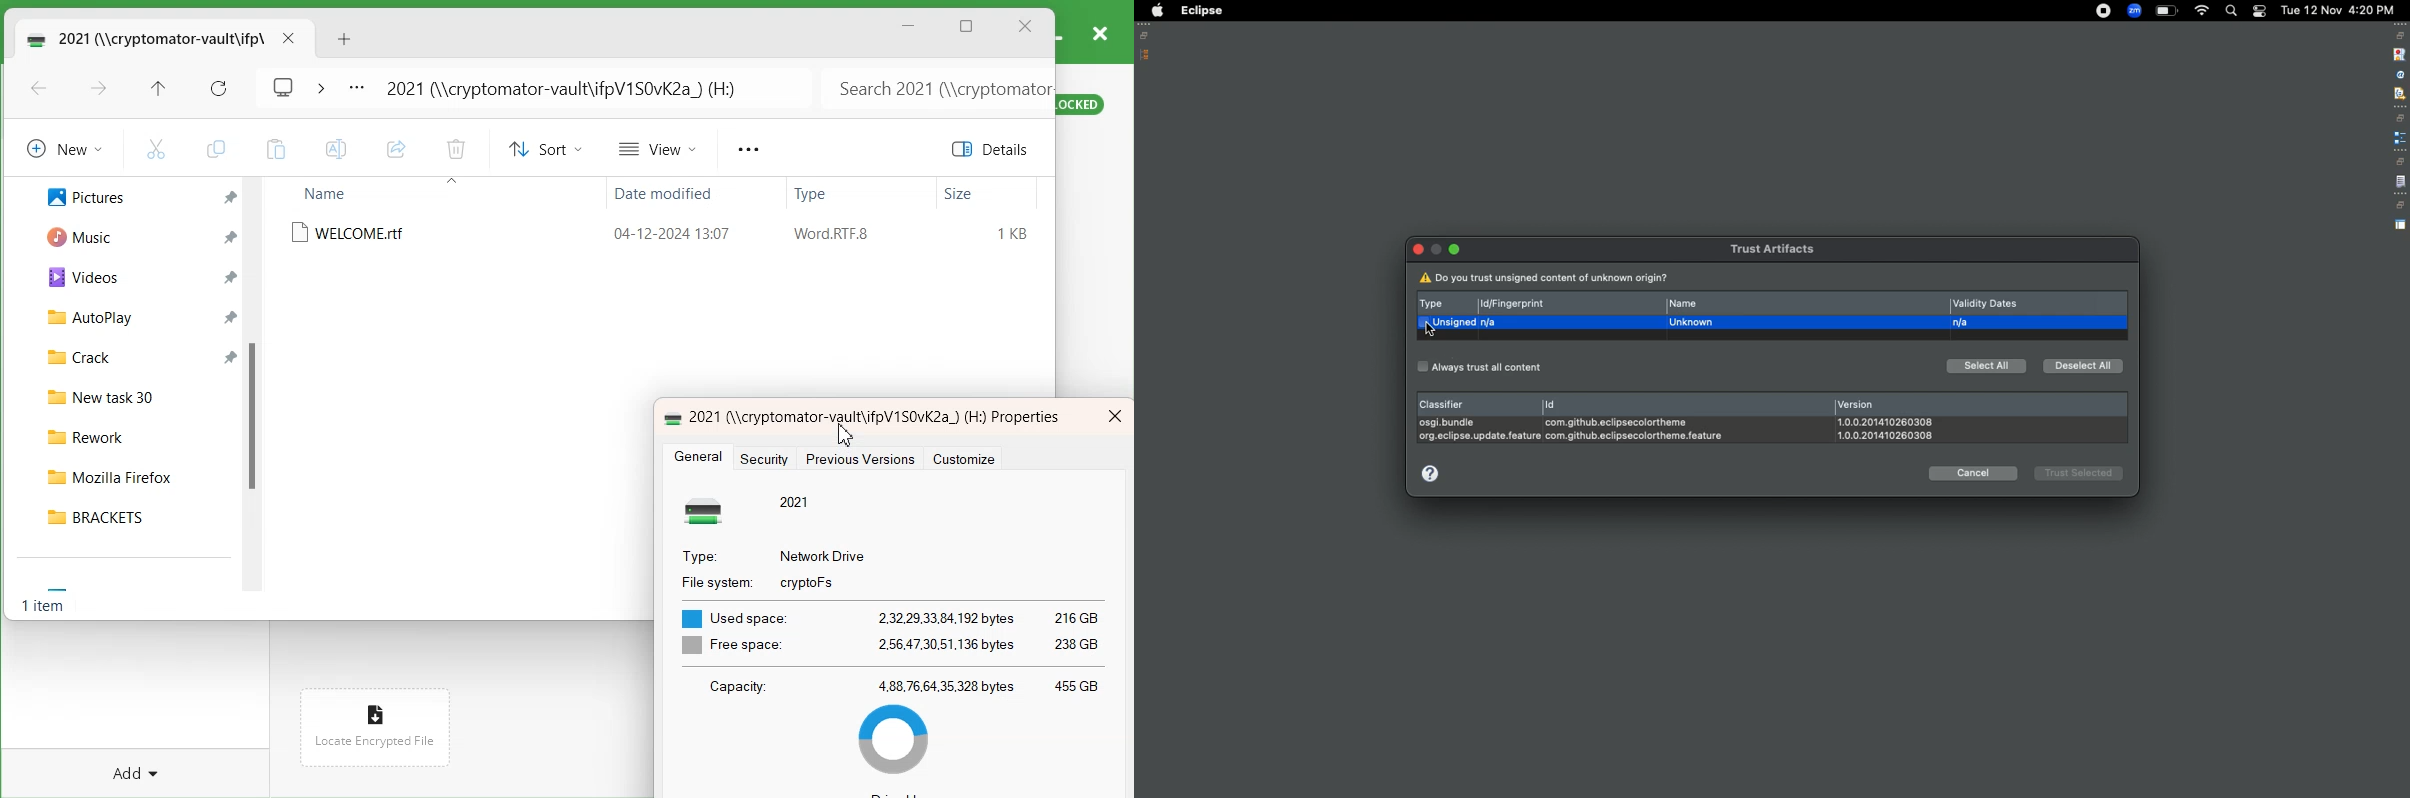  What do you see at coordinates (969, 460) in the screenshot?
I see `Customize` at bounding box center [969, 460].